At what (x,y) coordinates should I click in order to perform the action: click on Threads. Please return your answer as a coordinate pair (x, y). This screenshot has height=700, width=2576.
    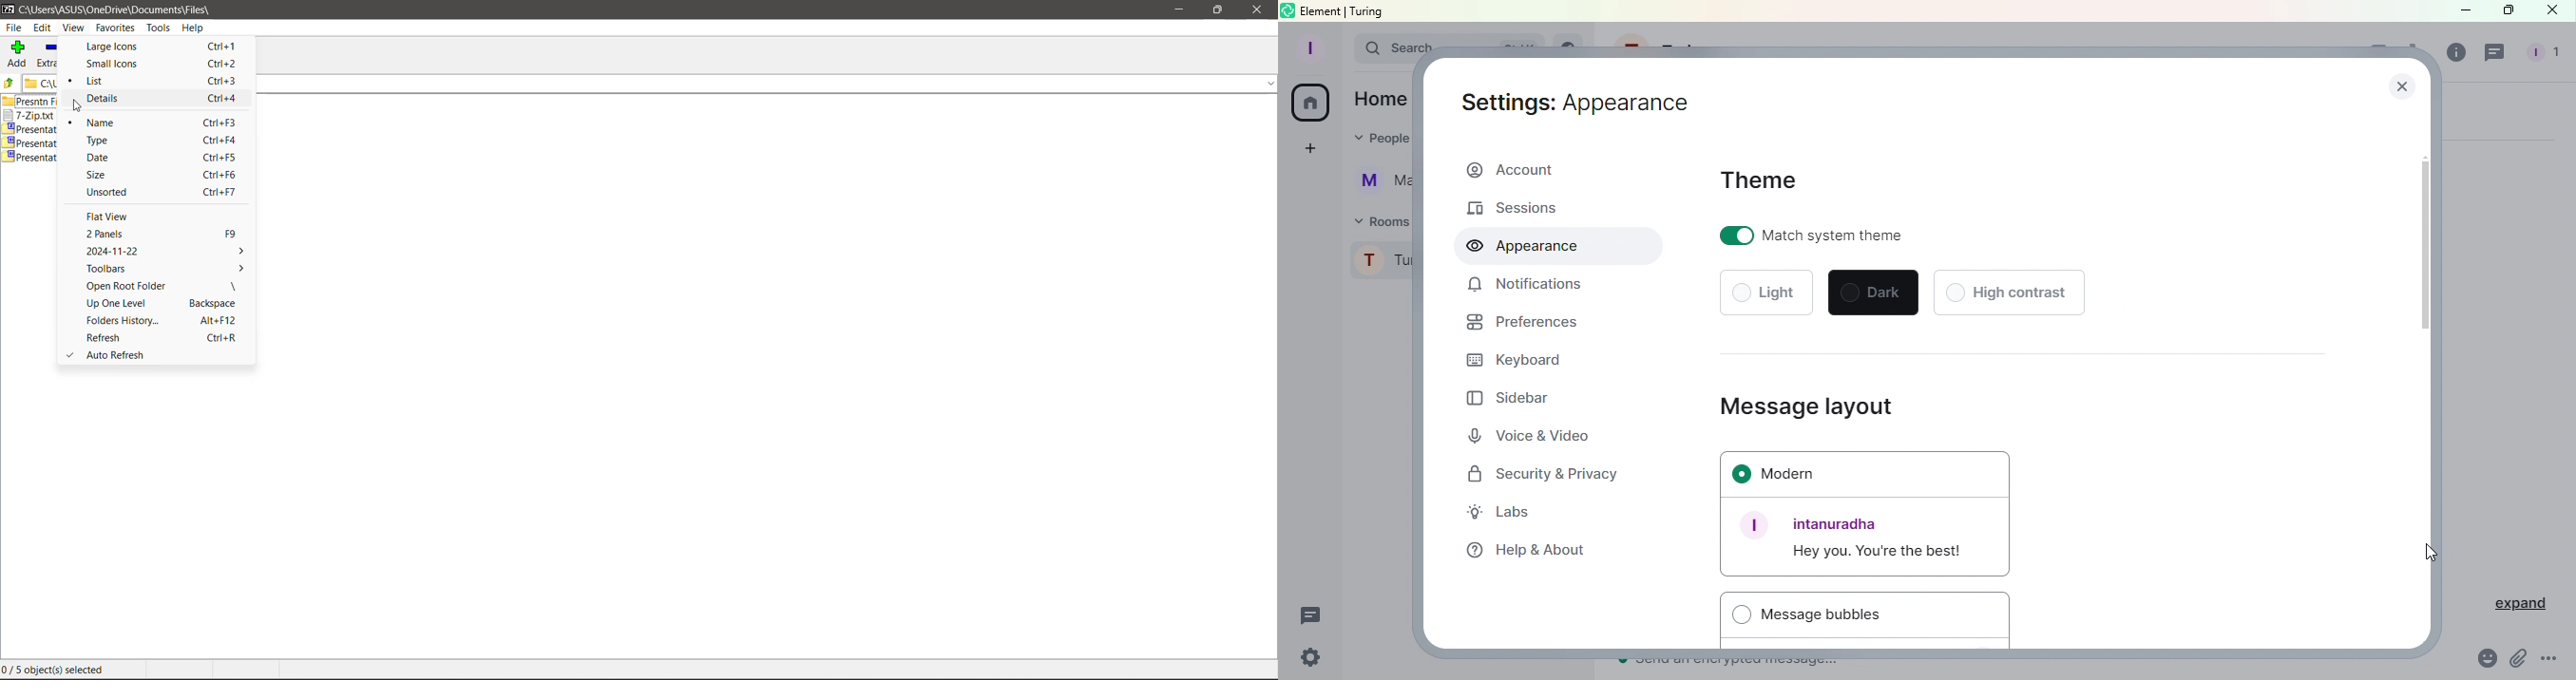
    Looking at the image, I should click on (2492, 55).